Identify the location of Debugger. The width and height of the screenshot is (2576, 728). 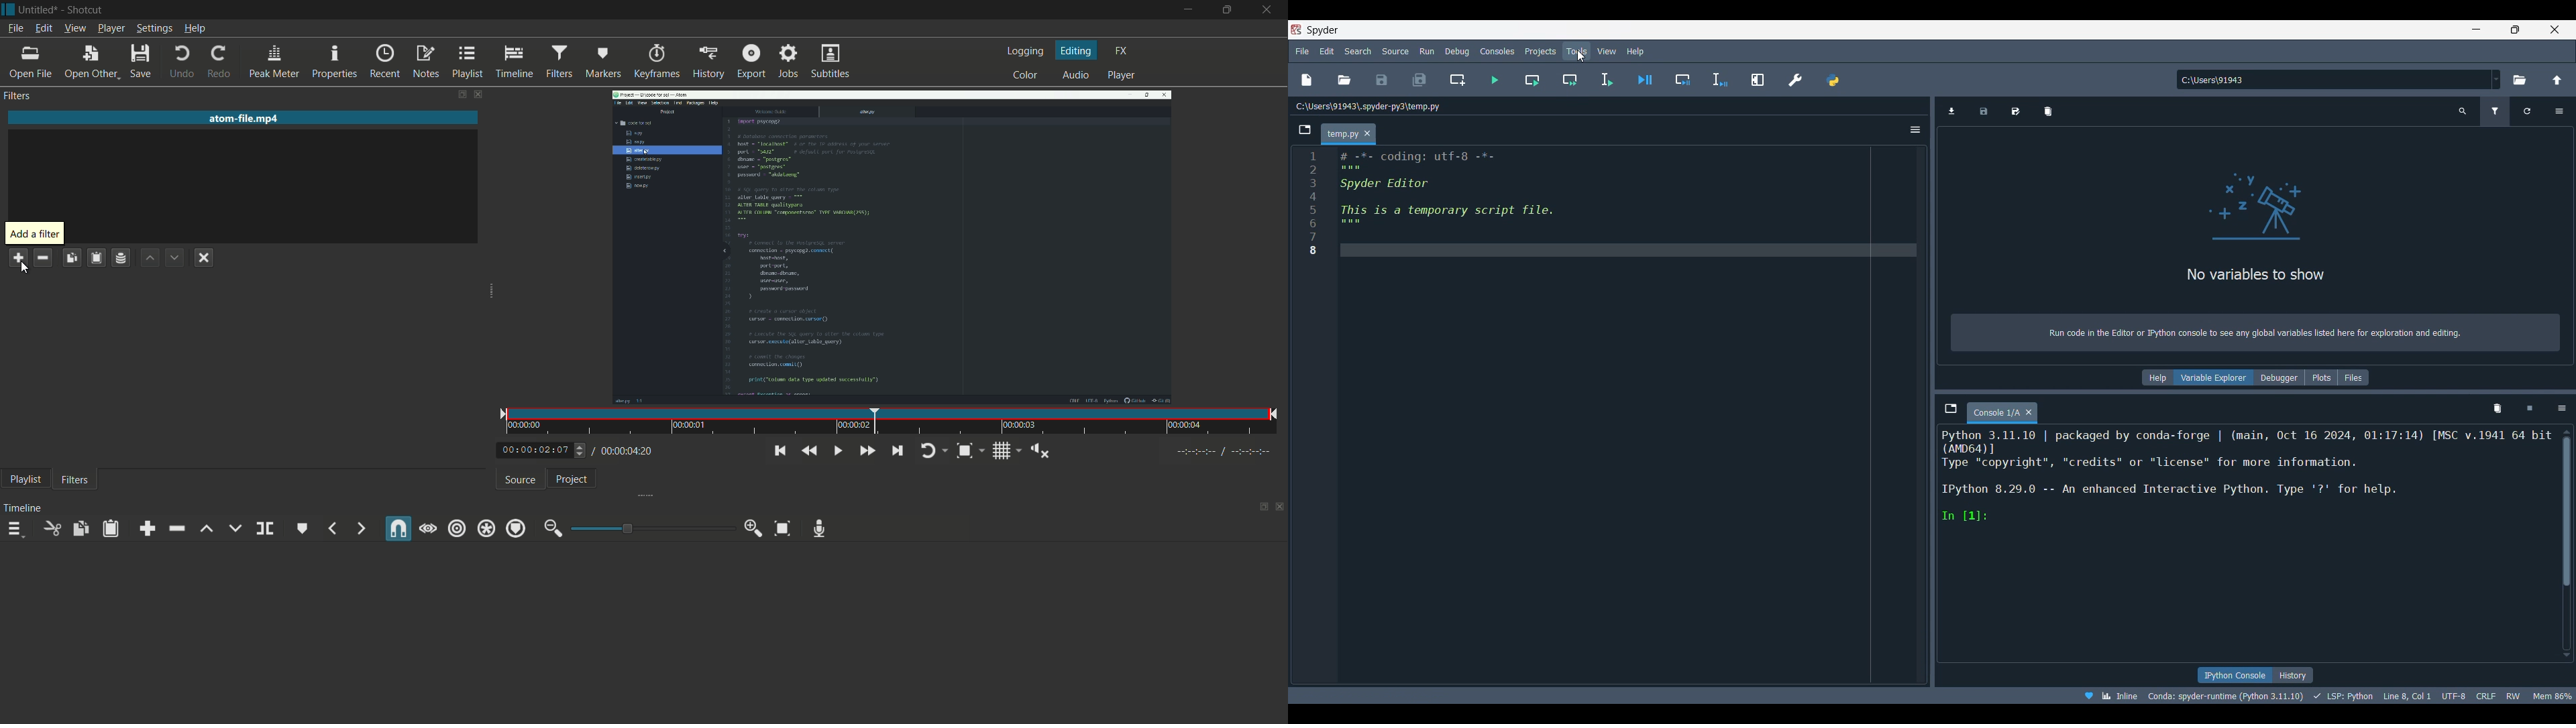
(2279, 377).